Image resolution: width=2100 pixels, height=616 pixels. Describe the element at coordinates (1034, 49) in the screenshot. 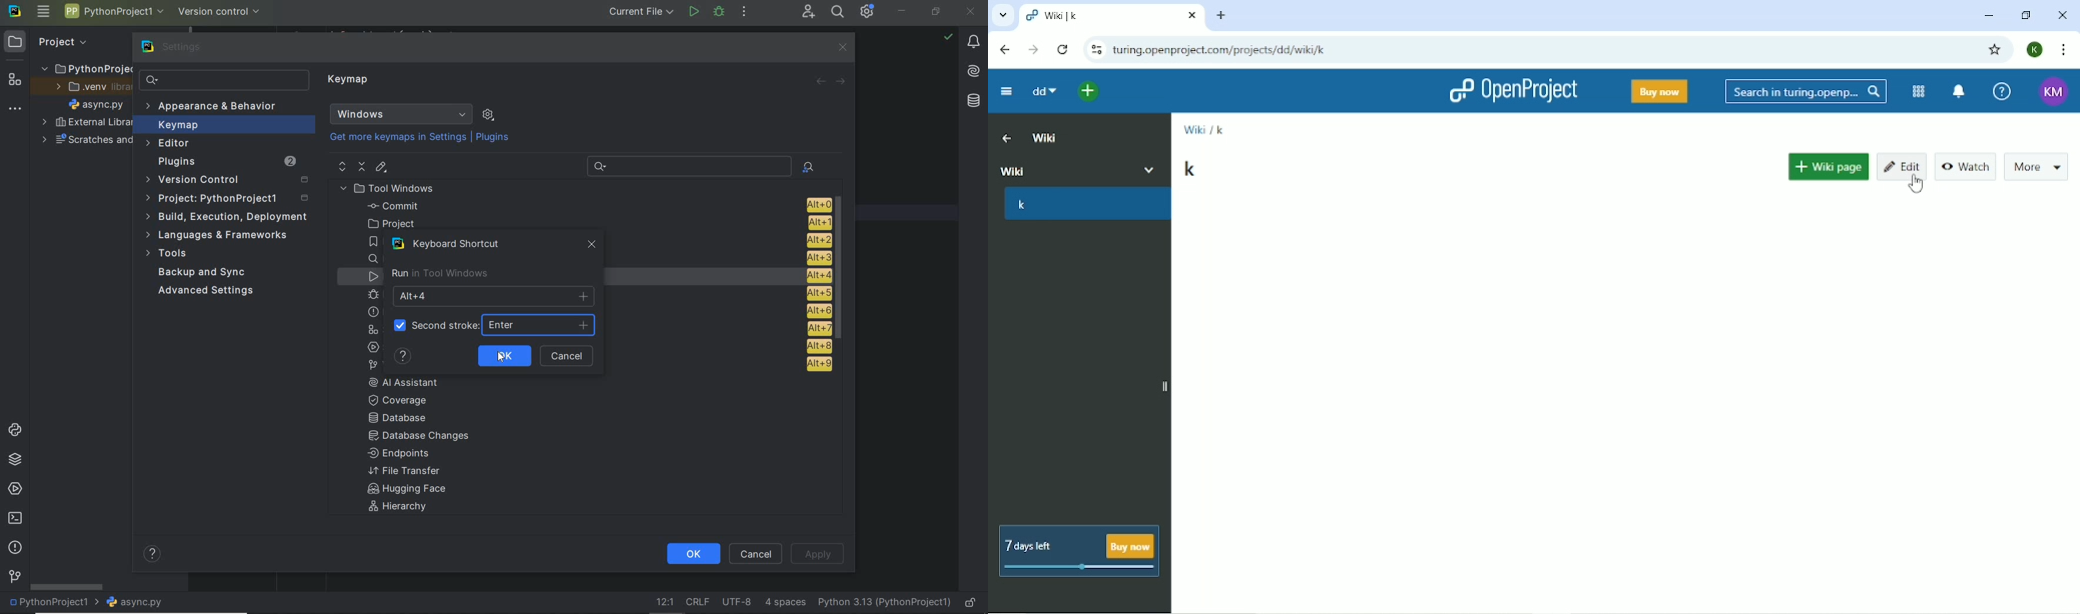

I see `Forward` at that location.